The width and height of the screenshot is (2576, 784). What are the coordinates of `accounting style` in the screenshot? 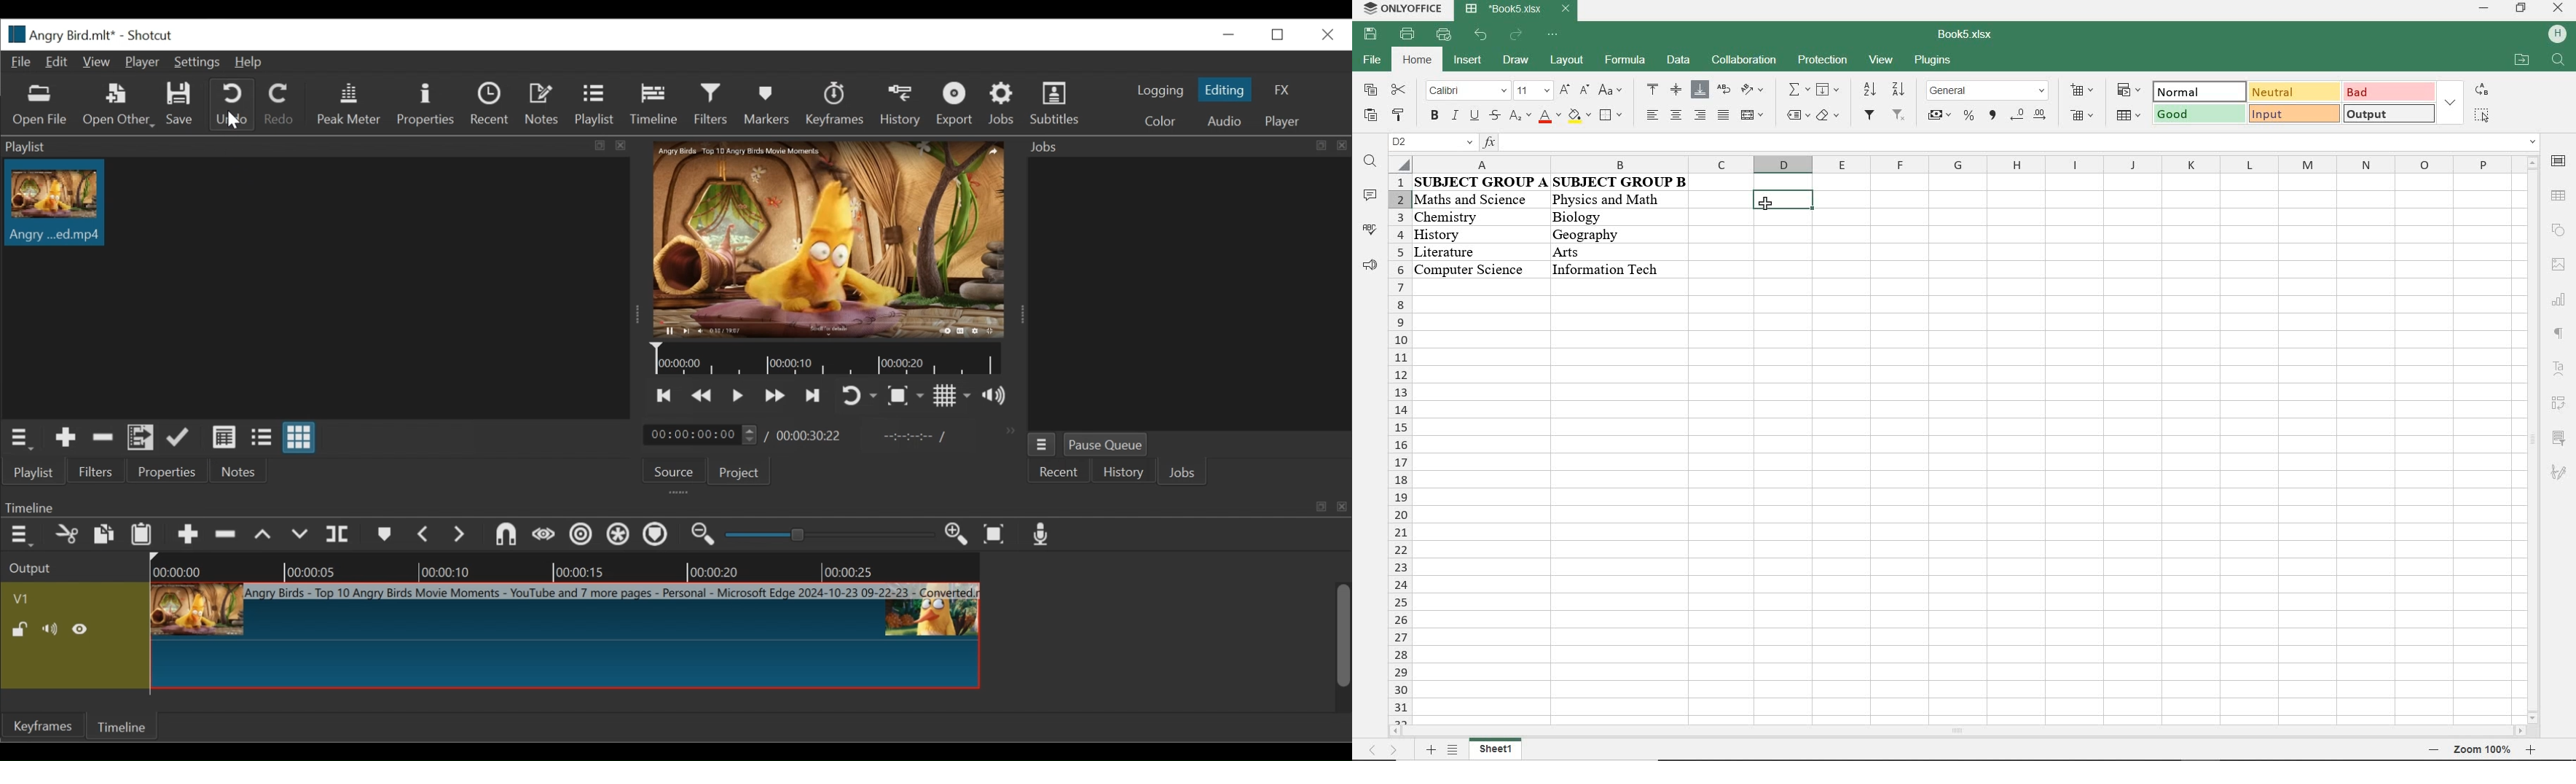 It's located at (1939, 117).